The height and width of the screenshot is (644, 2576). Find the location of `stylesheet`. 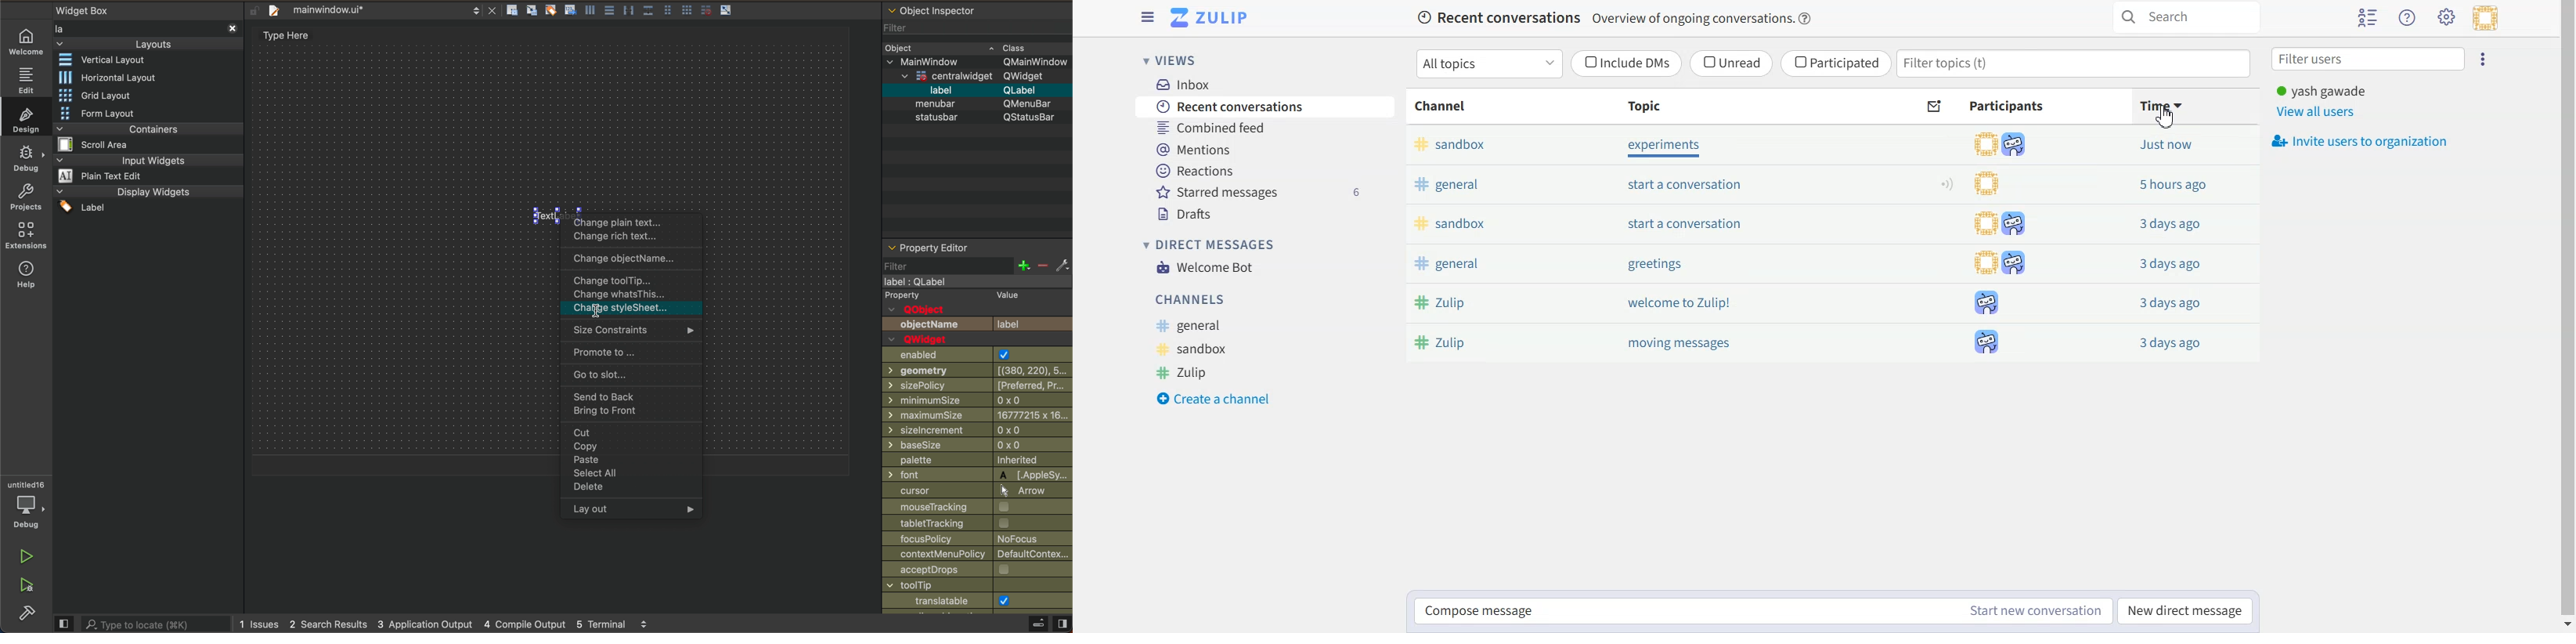

stylesheet is located at coordinates (628, 311).